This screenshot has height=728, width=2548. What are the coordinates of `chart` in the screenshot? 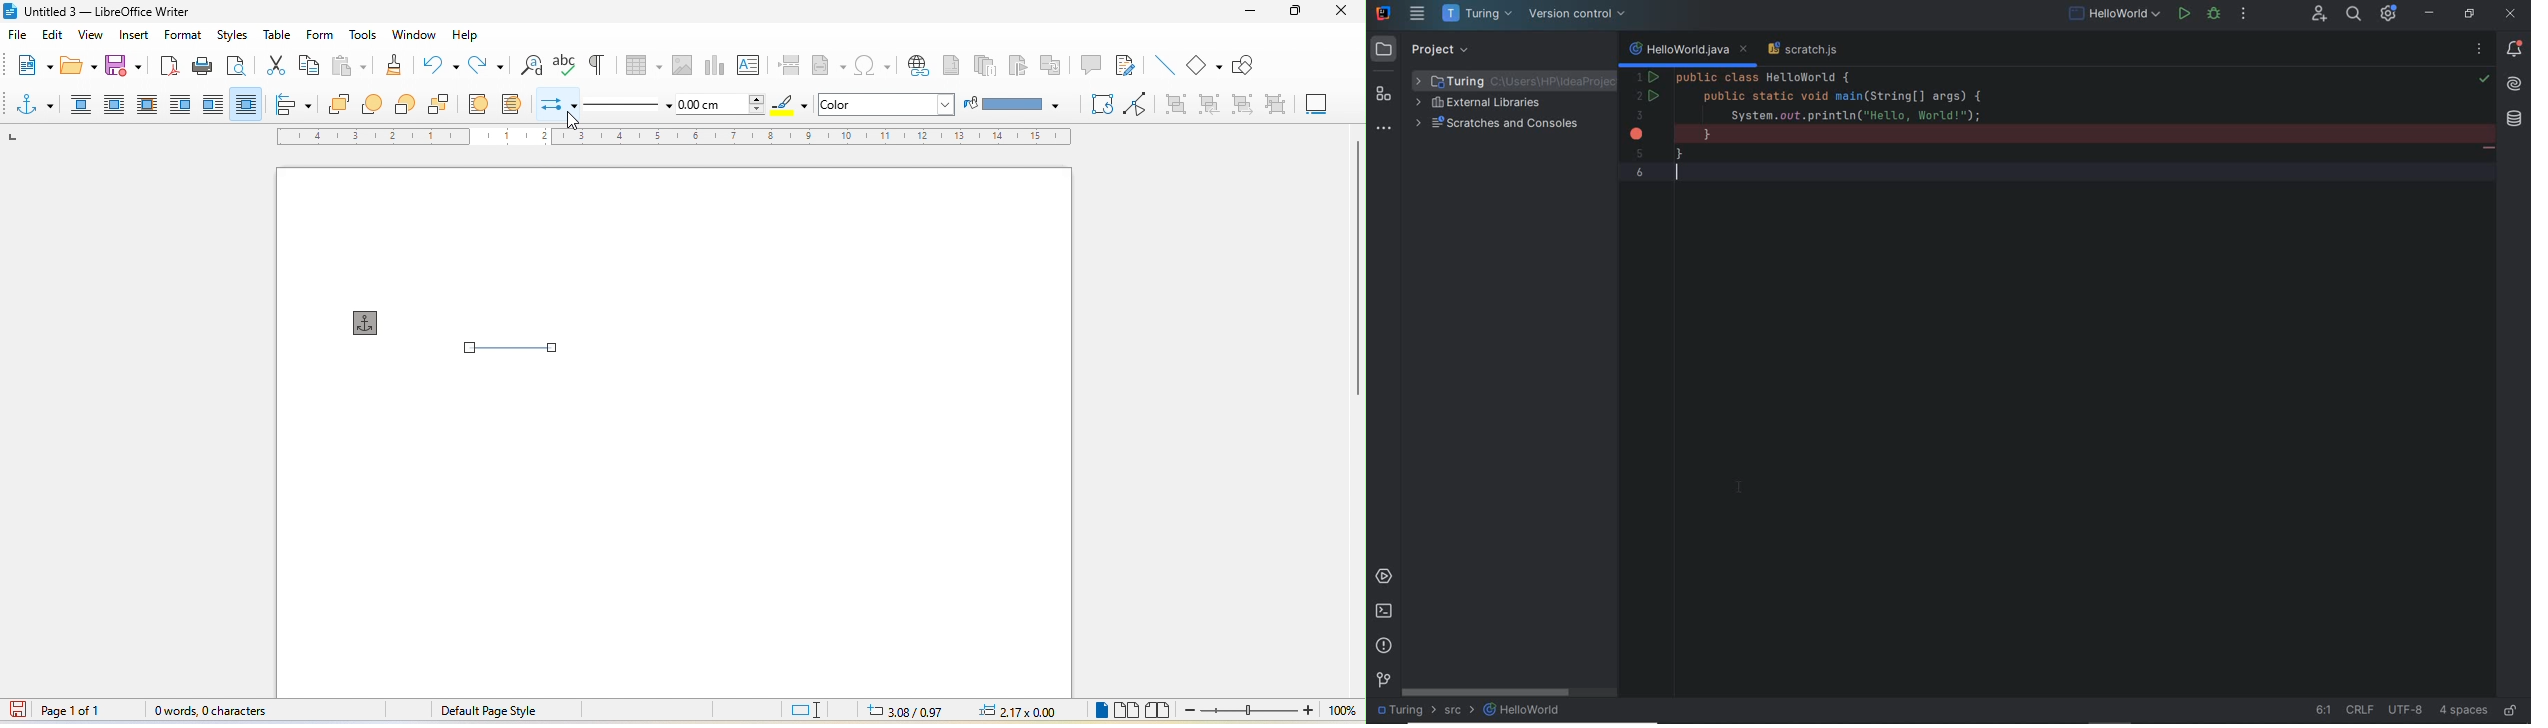 It's located at (714, 64).